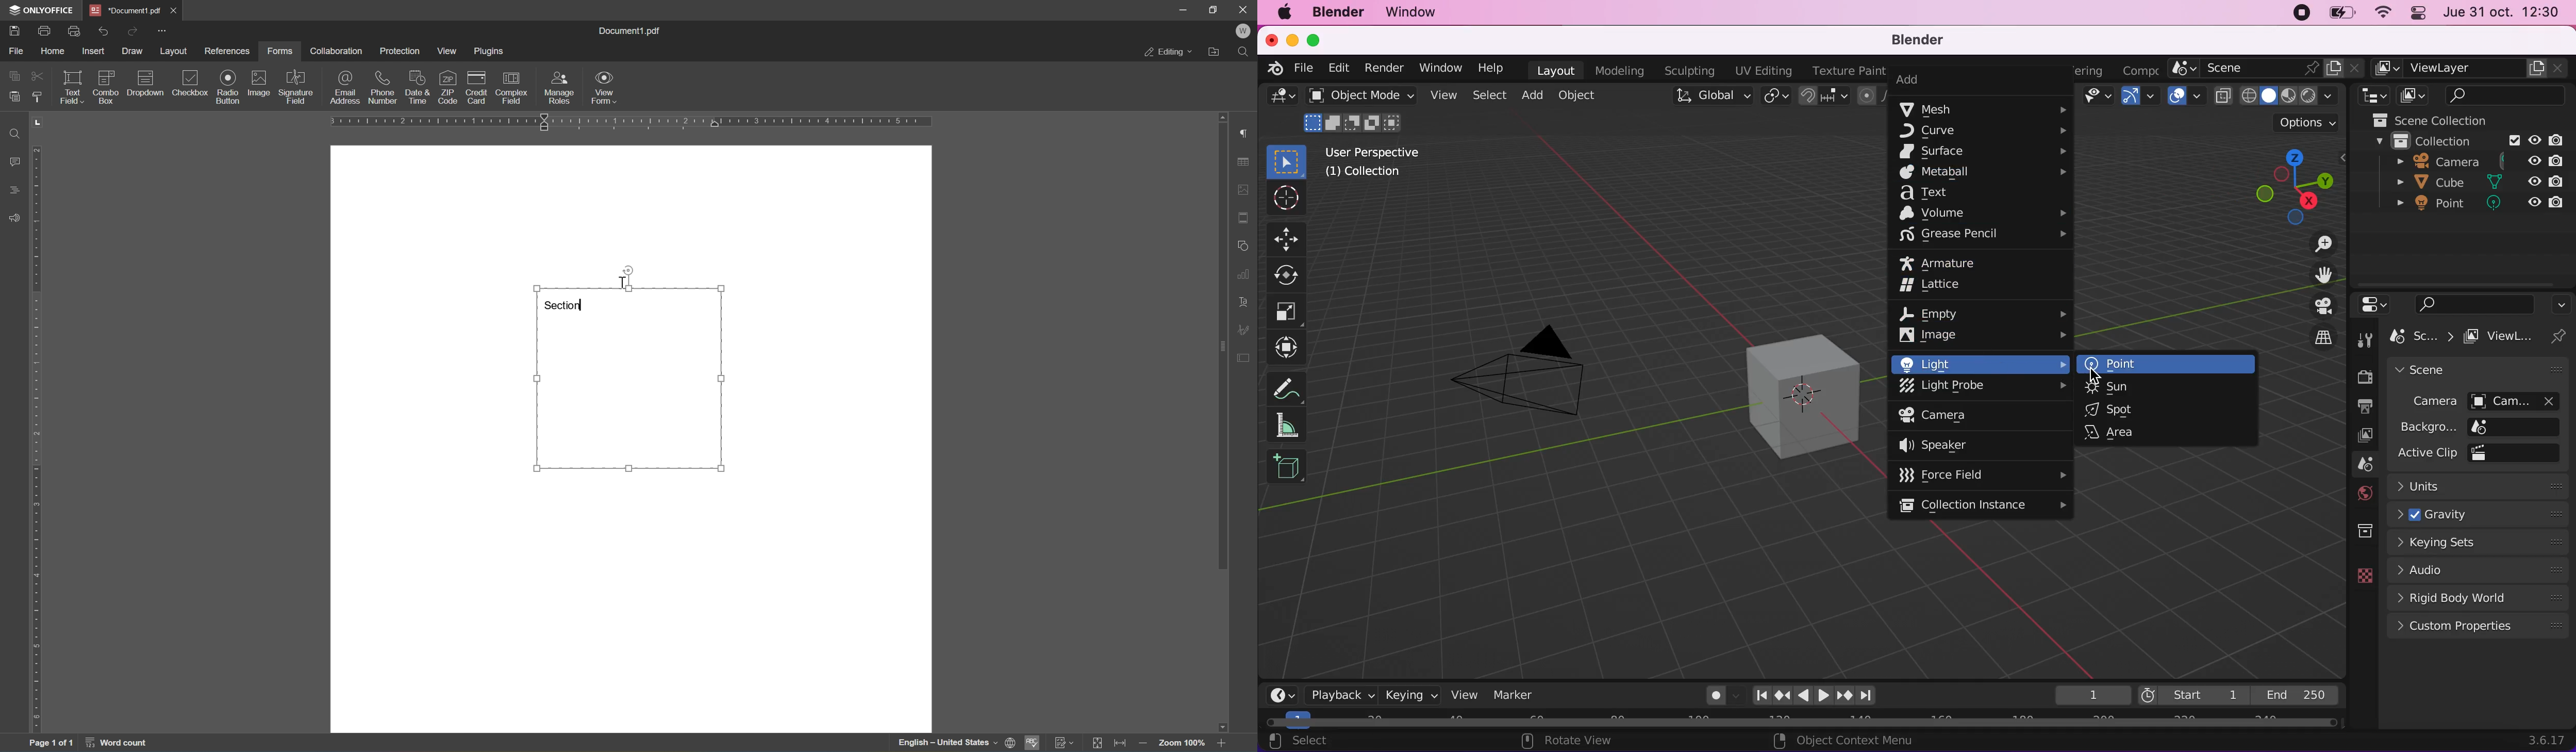 This screenshot has height=756, width=2576. I want to click on fit to slide, so click(1098, 743).